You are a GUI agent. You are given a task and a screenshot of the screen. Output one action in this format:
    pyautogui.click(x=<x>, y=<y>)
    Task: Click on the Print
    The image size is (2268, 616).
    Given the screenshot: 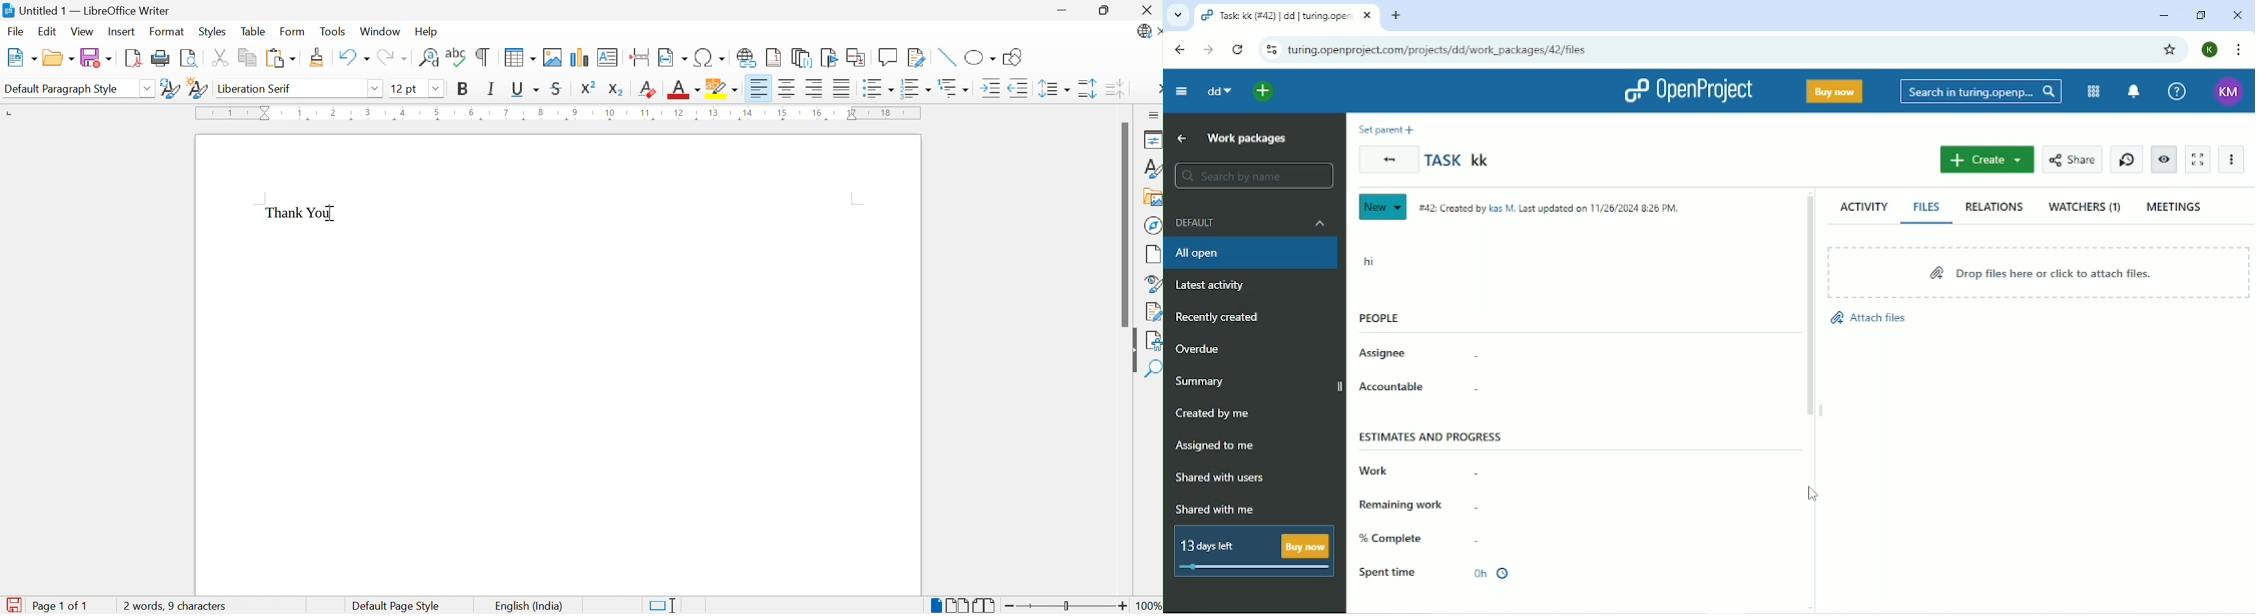 What is the action you would take?
    pyautogui.click(x=160, y=58)
    